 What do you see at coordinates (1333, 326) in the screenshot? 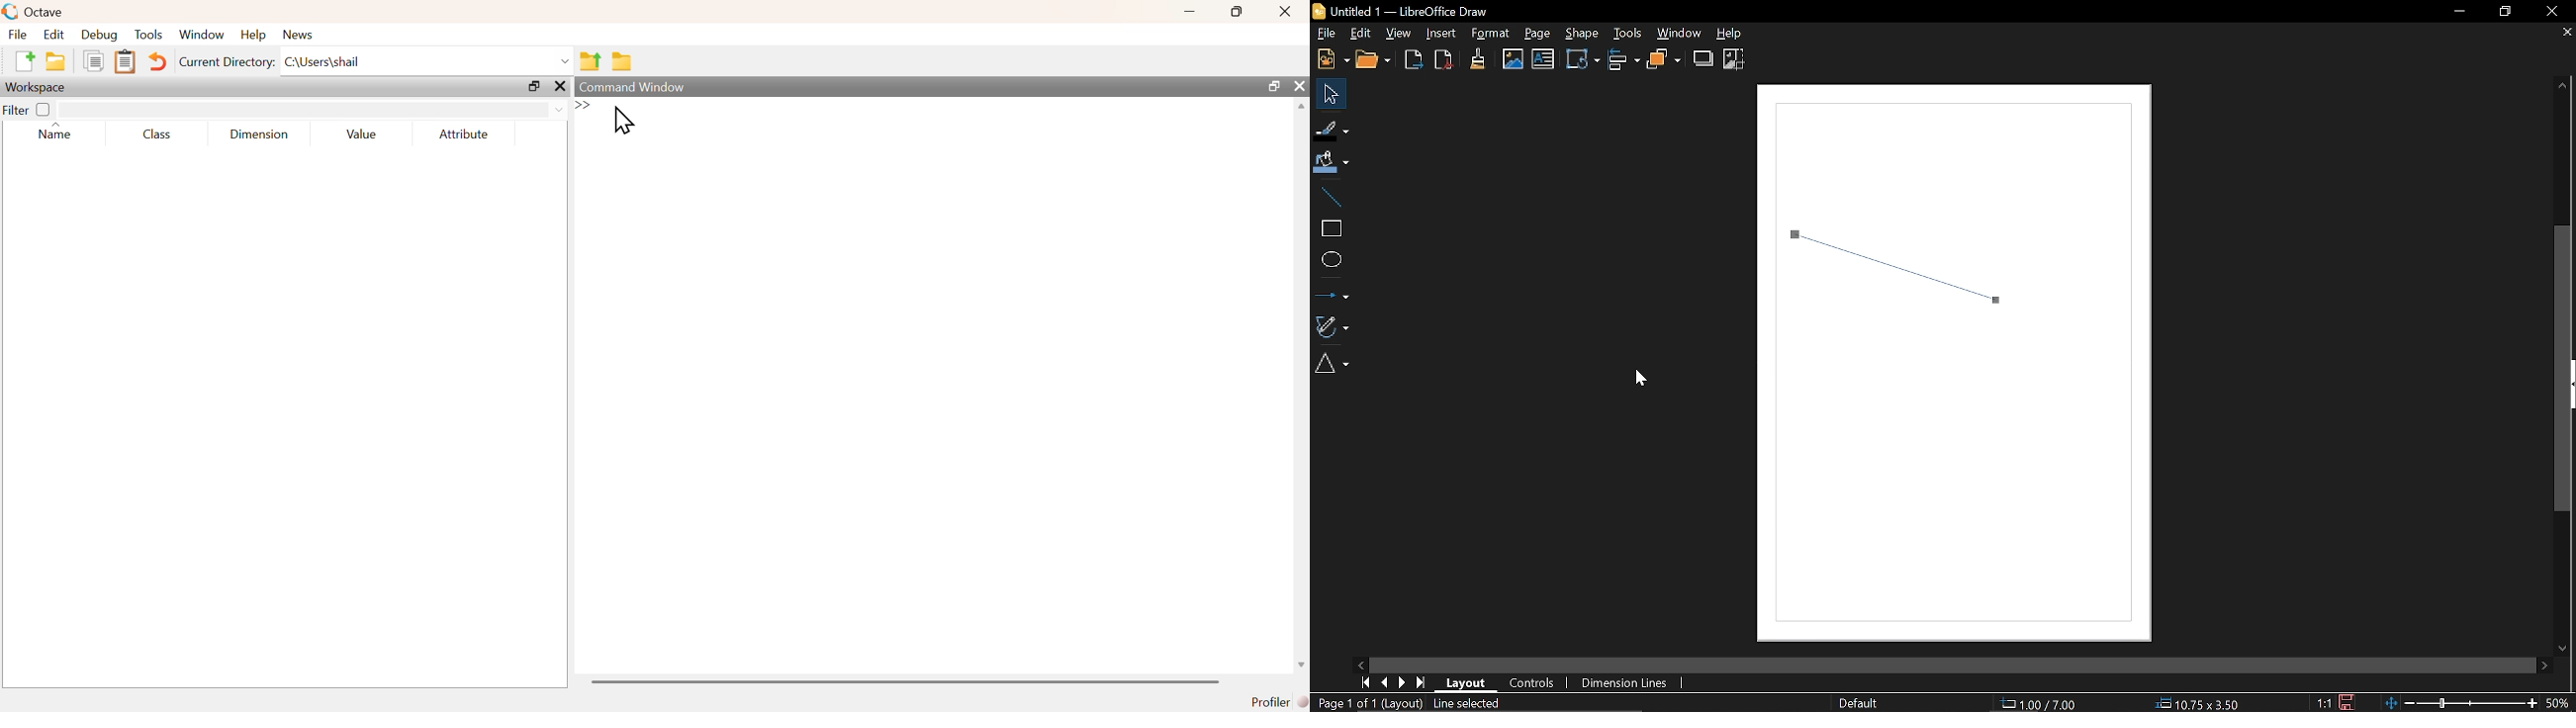
I see `Curves and polygons` at bounding box center [1333, 326].